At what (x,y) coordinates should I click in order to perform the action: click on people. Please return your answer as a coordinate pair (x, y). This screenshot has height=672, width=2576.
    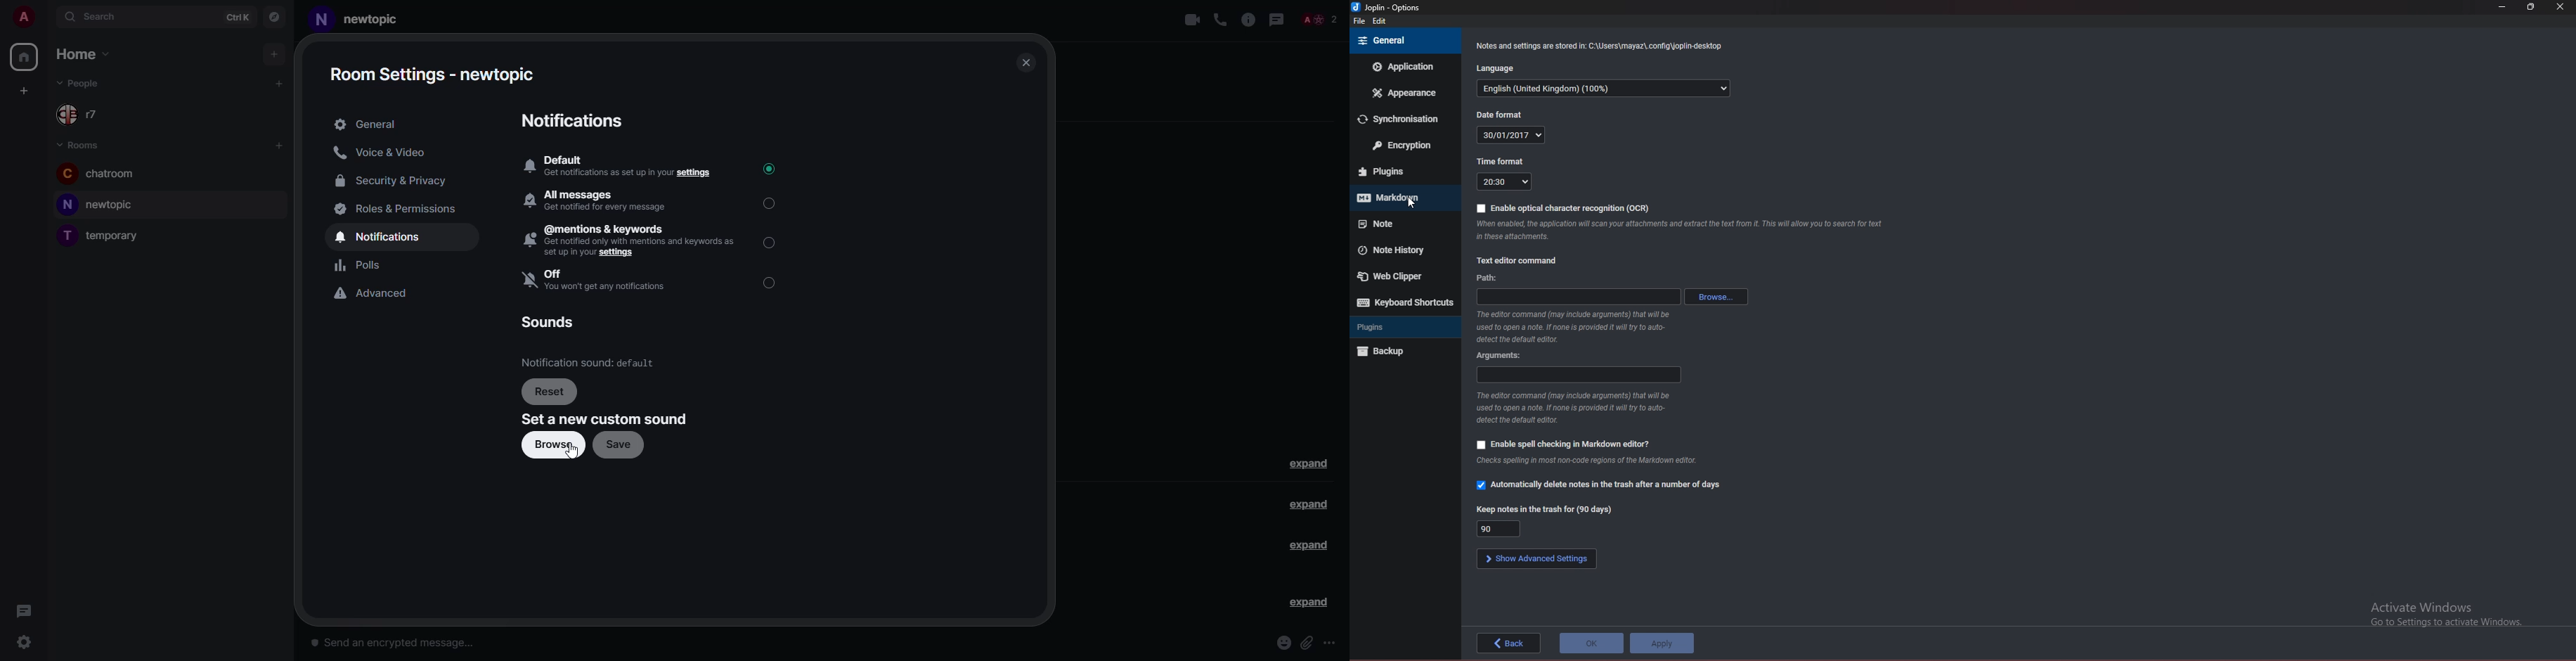
    Looking at the image, I should click on (87, 84).